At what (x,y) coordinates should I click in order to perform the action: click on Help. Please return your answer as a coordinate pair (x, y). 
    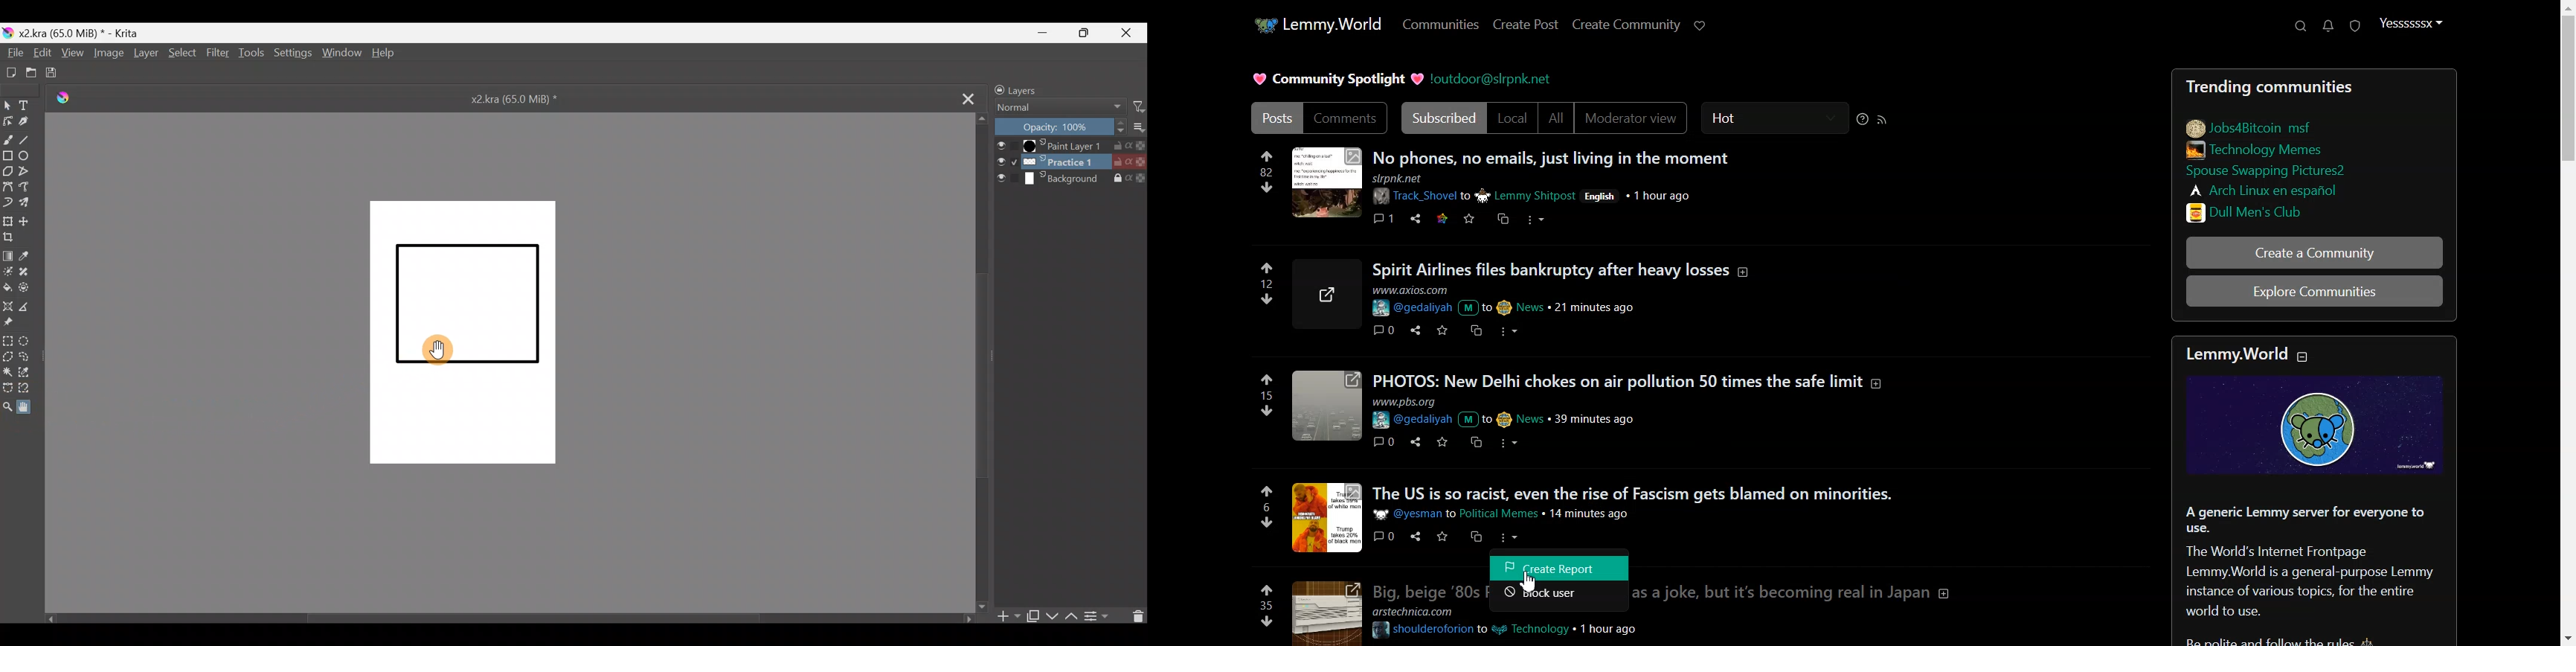
    Looking at the image, I should click on (388, 54).